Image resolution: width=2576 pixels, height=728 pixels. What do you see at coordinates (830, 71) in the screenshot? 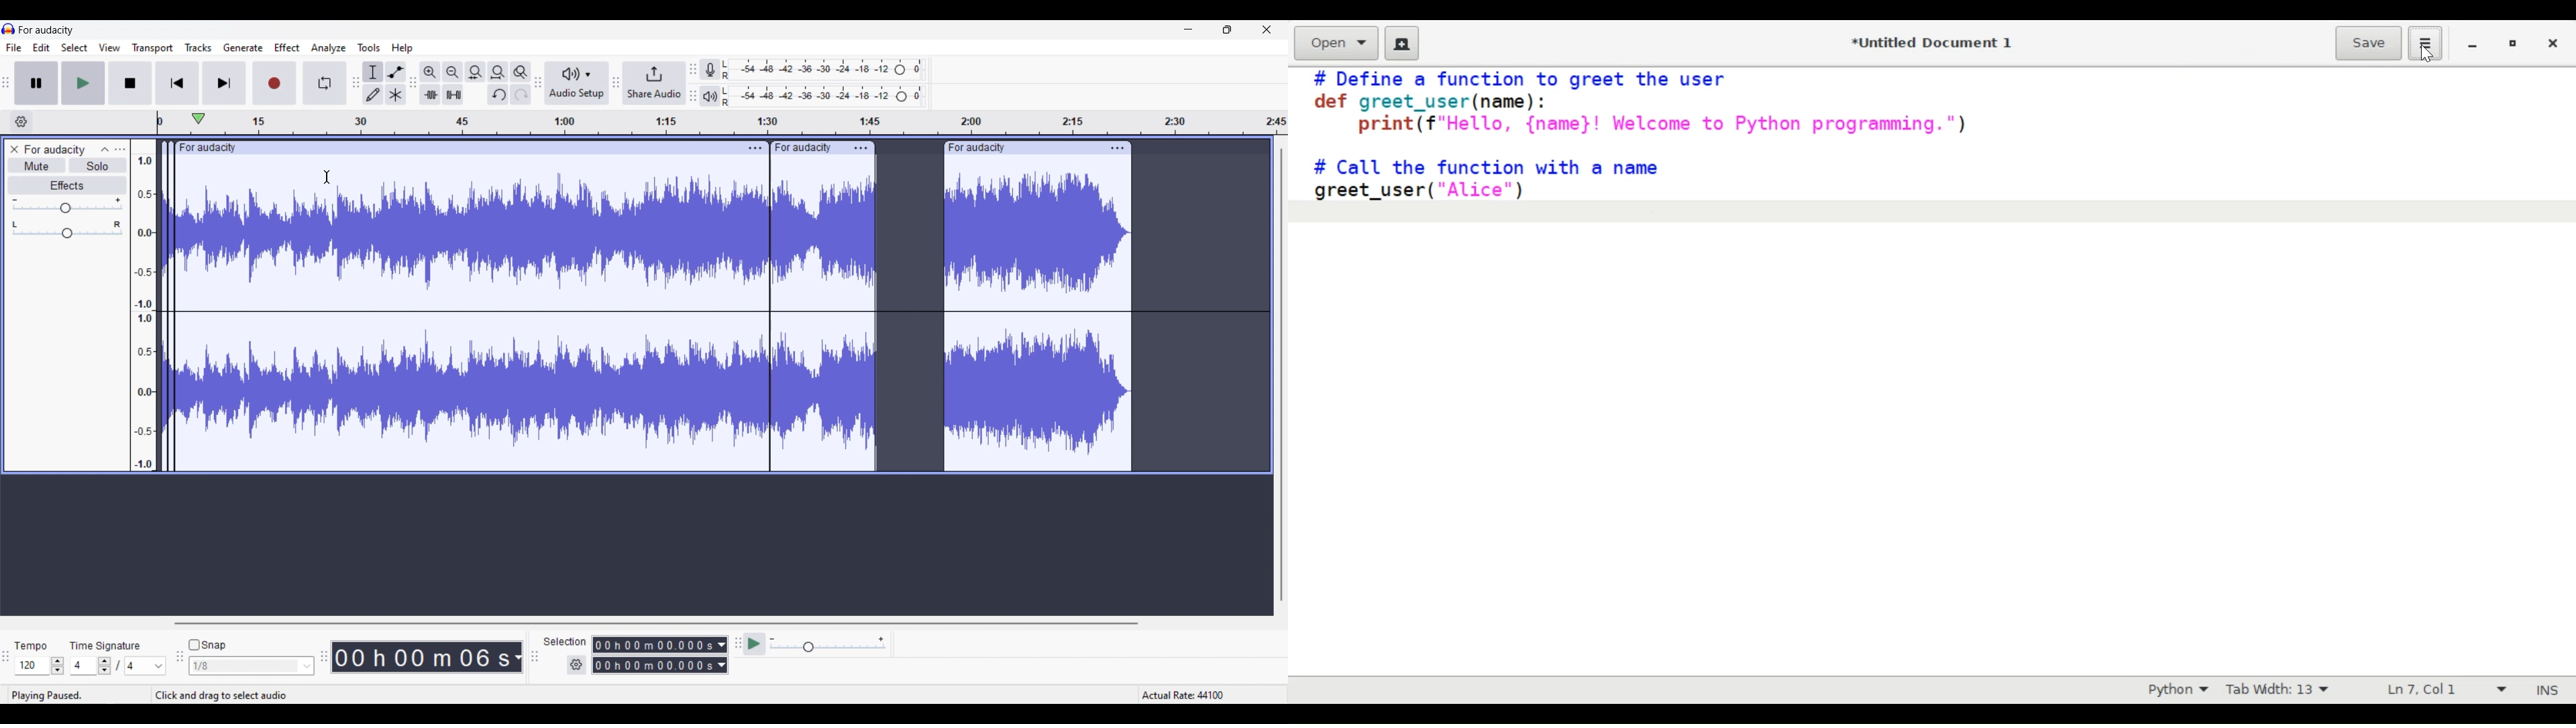
I see `Recording level` at bounding box center [830, 71].